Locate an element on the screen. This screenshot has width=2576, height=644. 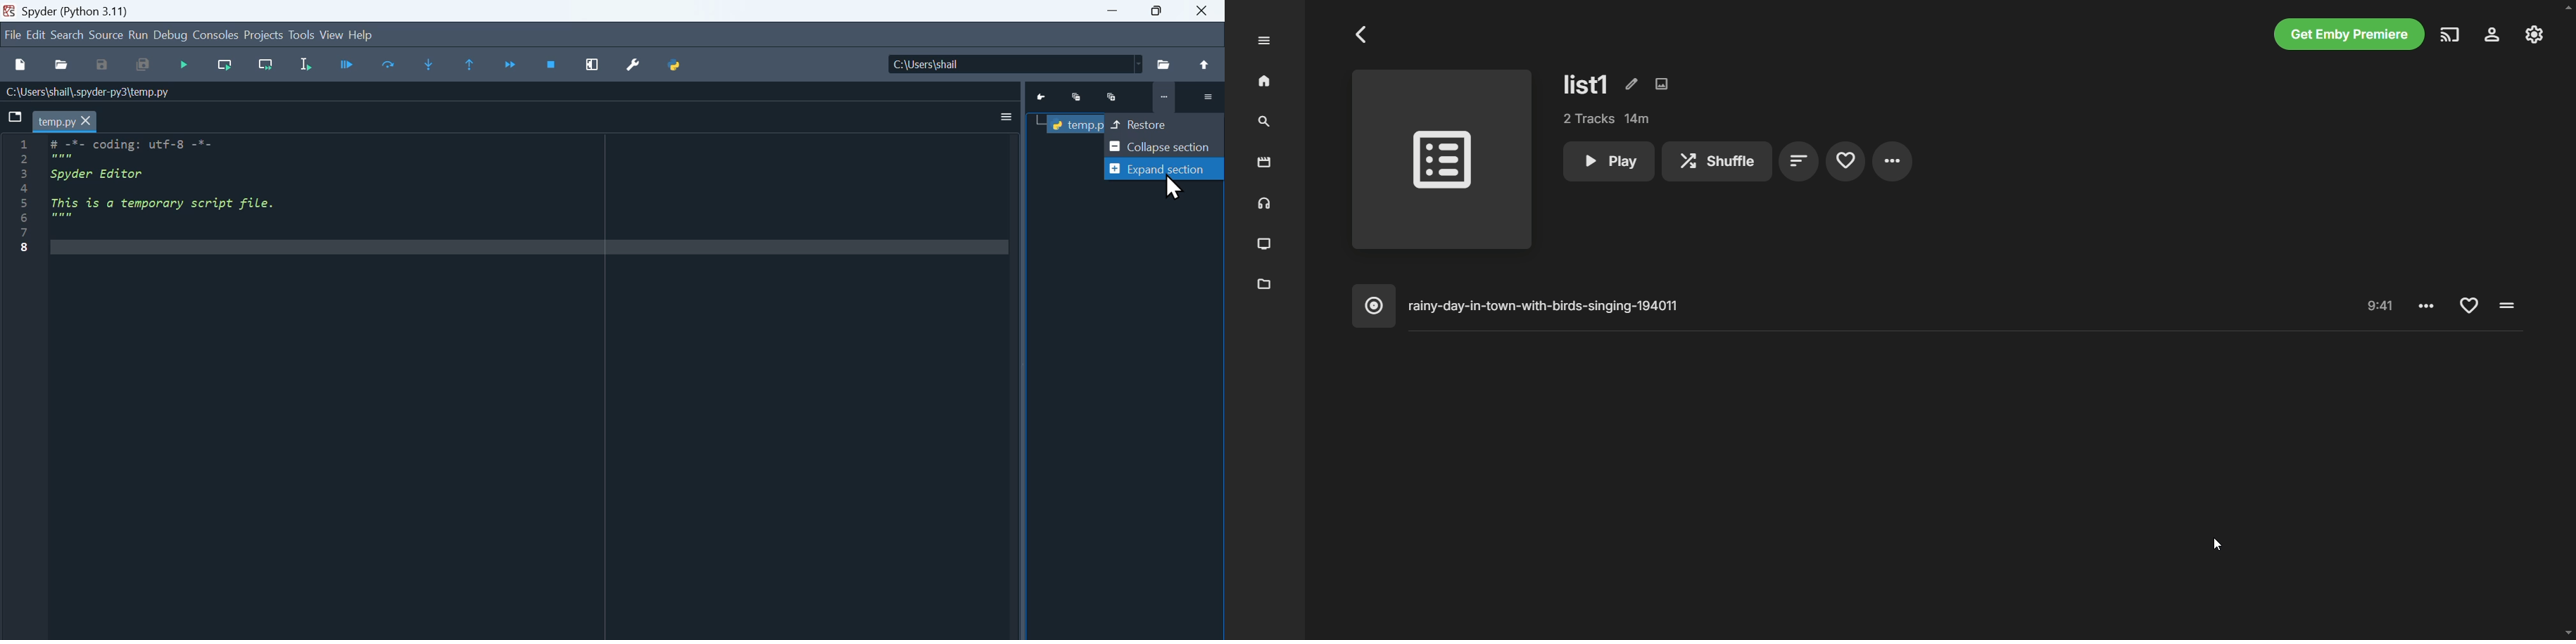
Run selection is located at coordinates (304, 67).